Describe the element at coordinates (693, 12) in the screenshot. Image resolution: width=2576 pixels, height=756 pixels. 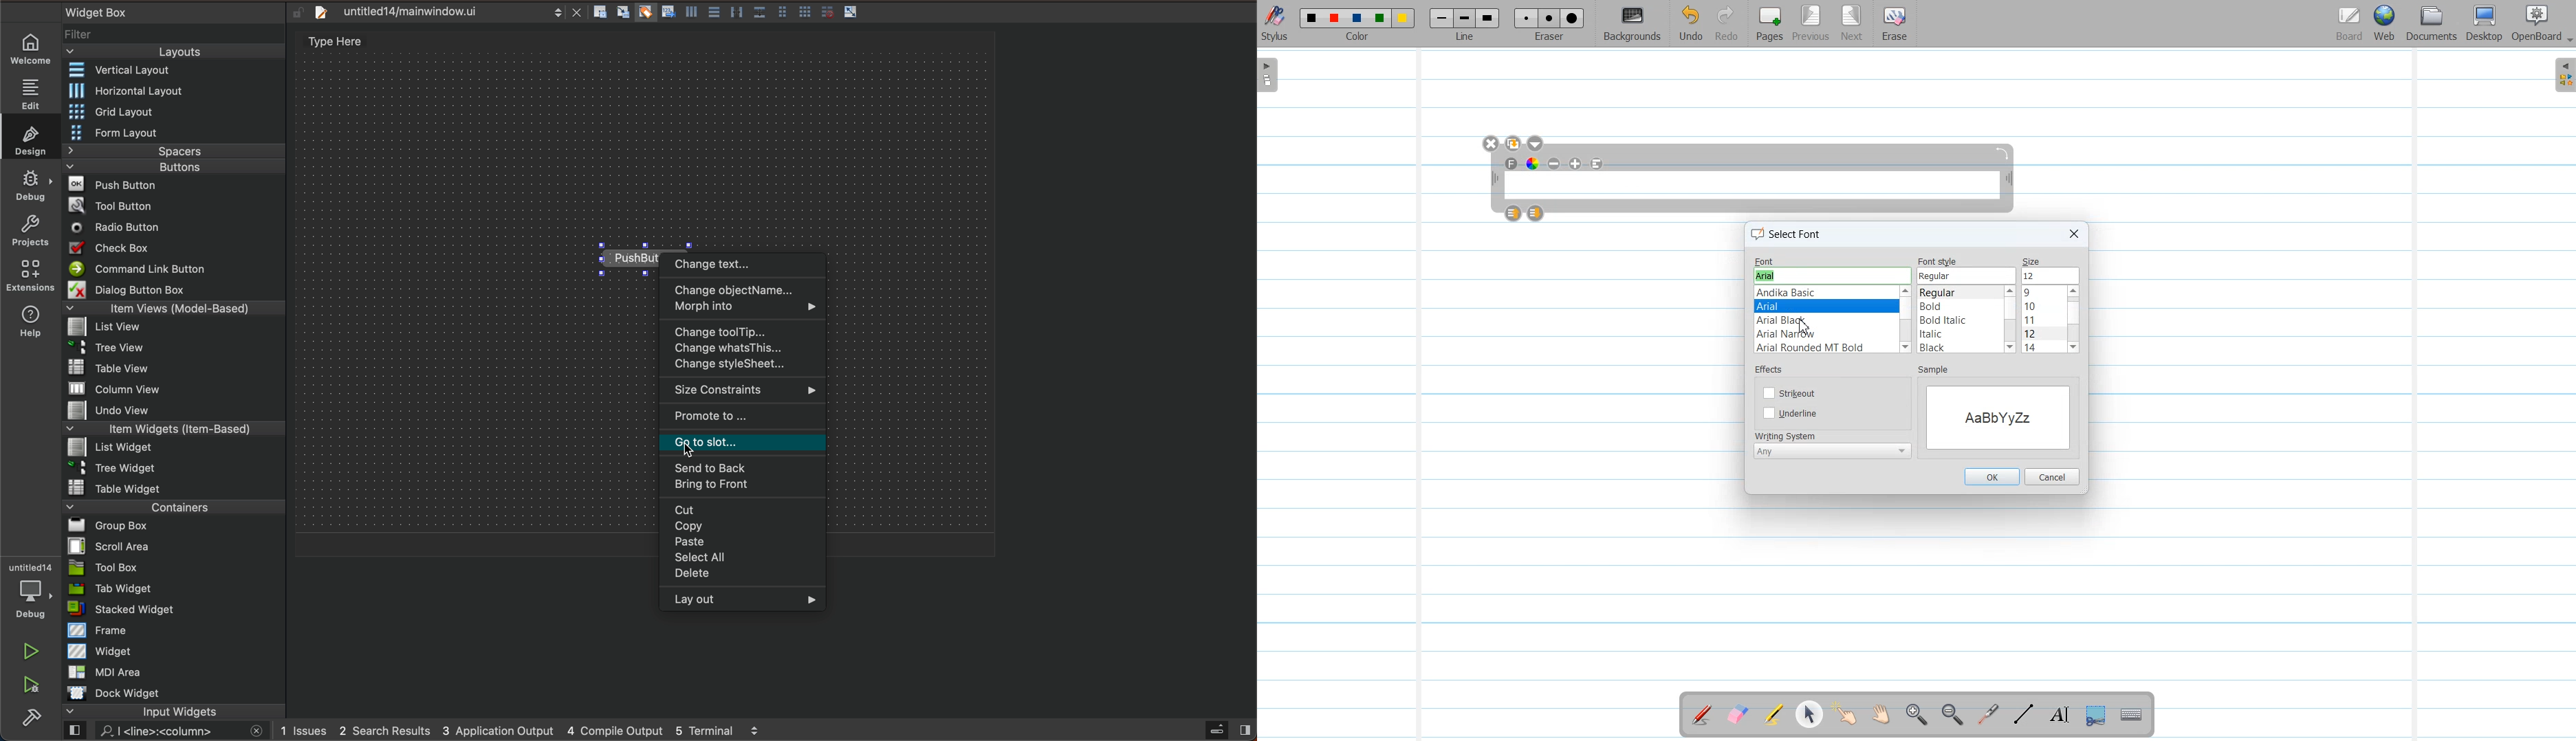
I see `` at that location.